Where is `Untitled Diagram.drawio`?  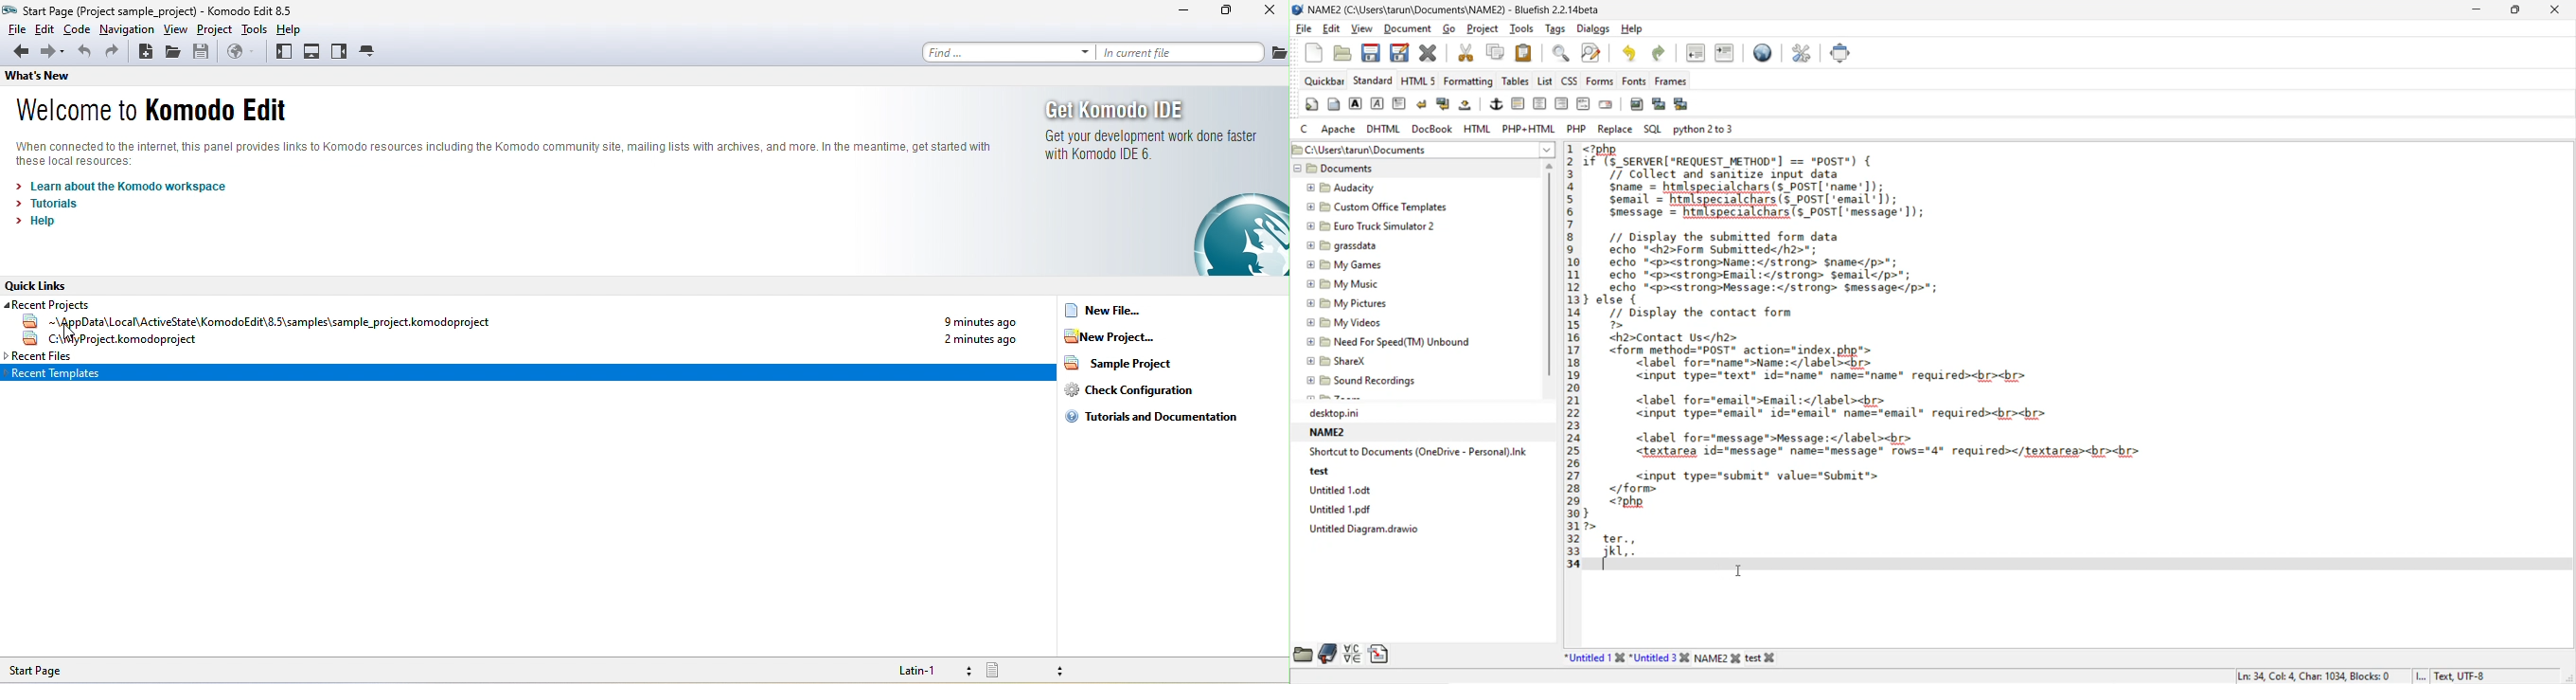
Untitled Diagram.drawio is located at coordinates (1373, 533).